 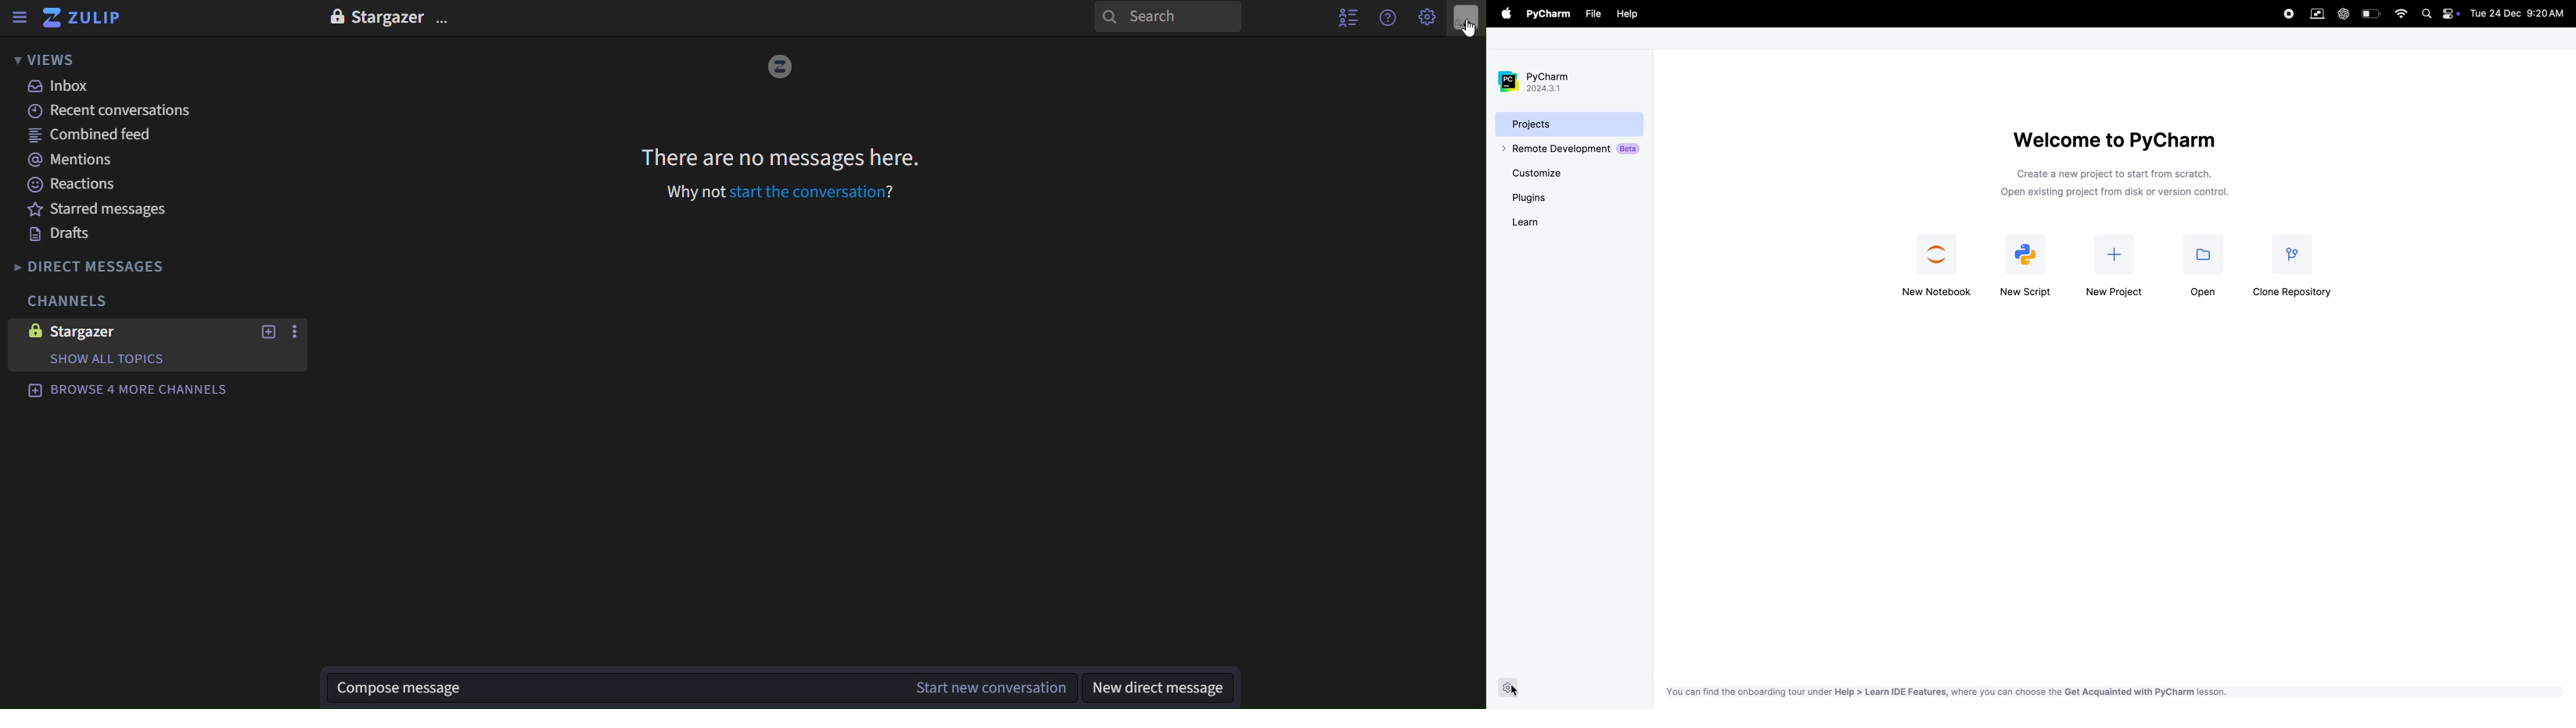 I want to click on Description, so click(x=2119, y=185).